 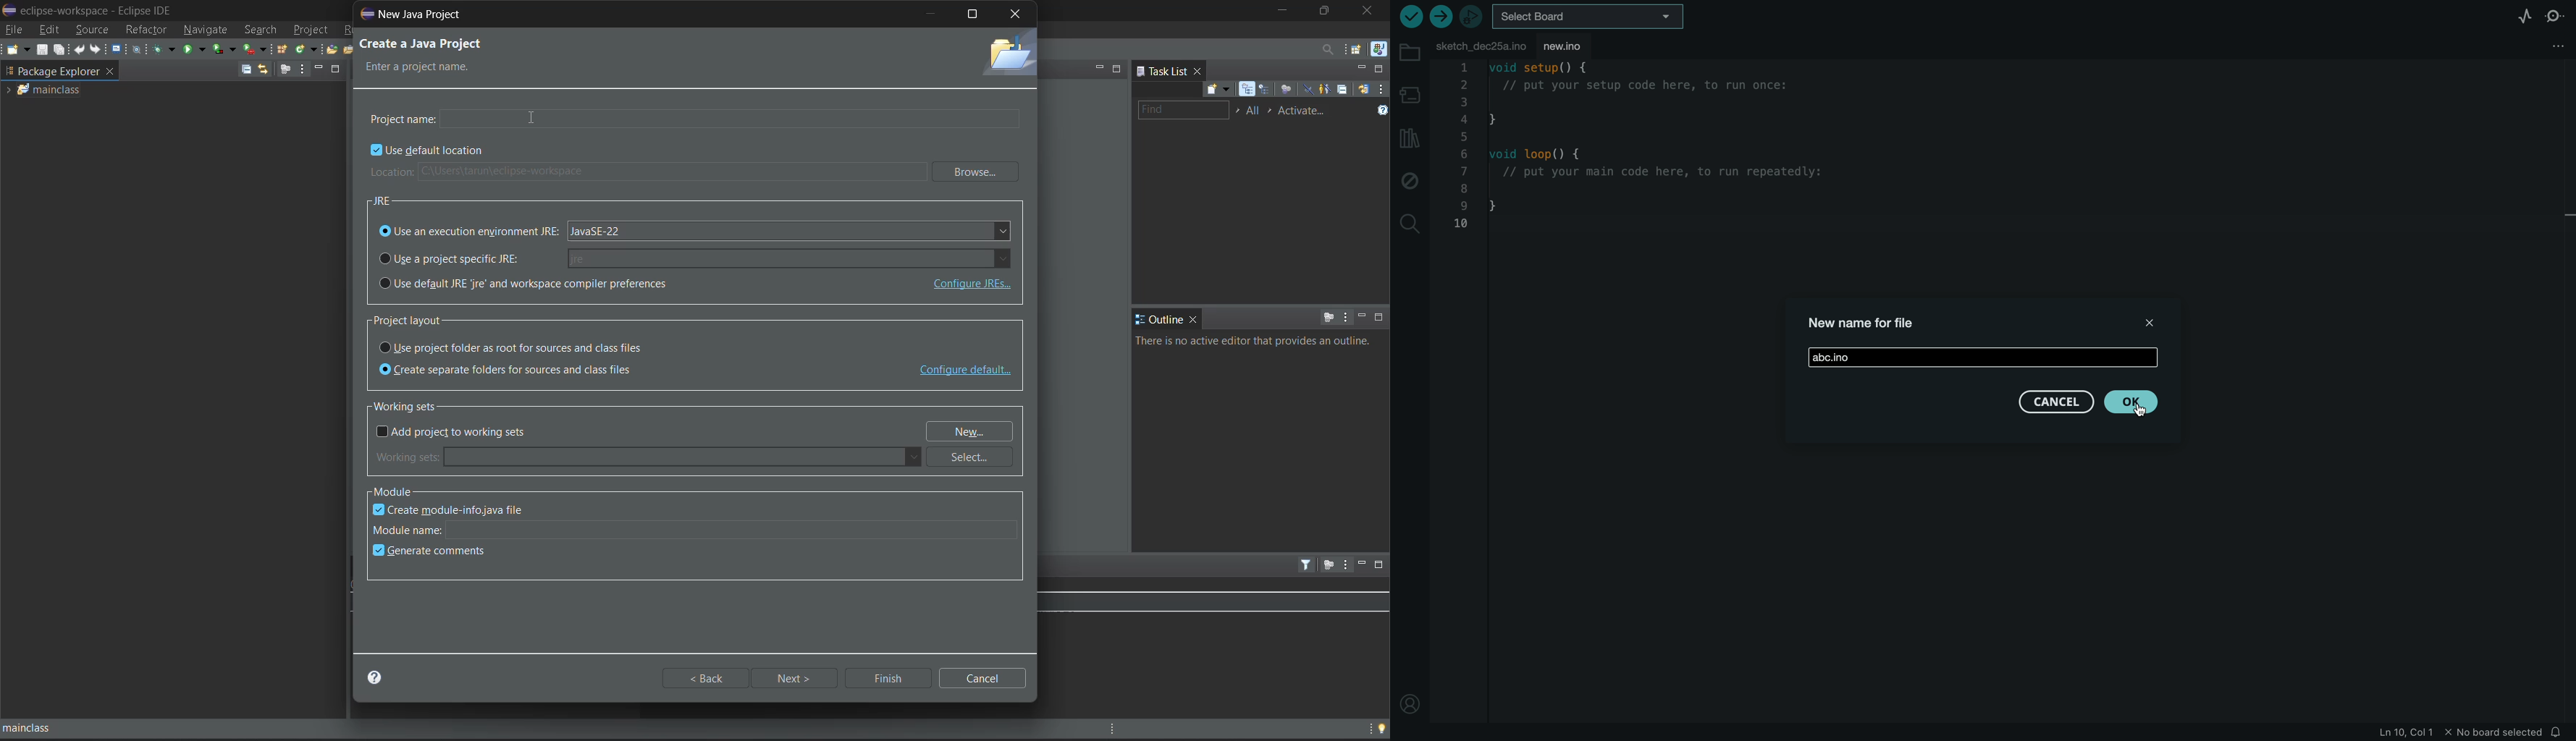 What do you see at coordinates (75, 70) in the screenshot?
I see `package explorer` at bounding box center [75, 70].